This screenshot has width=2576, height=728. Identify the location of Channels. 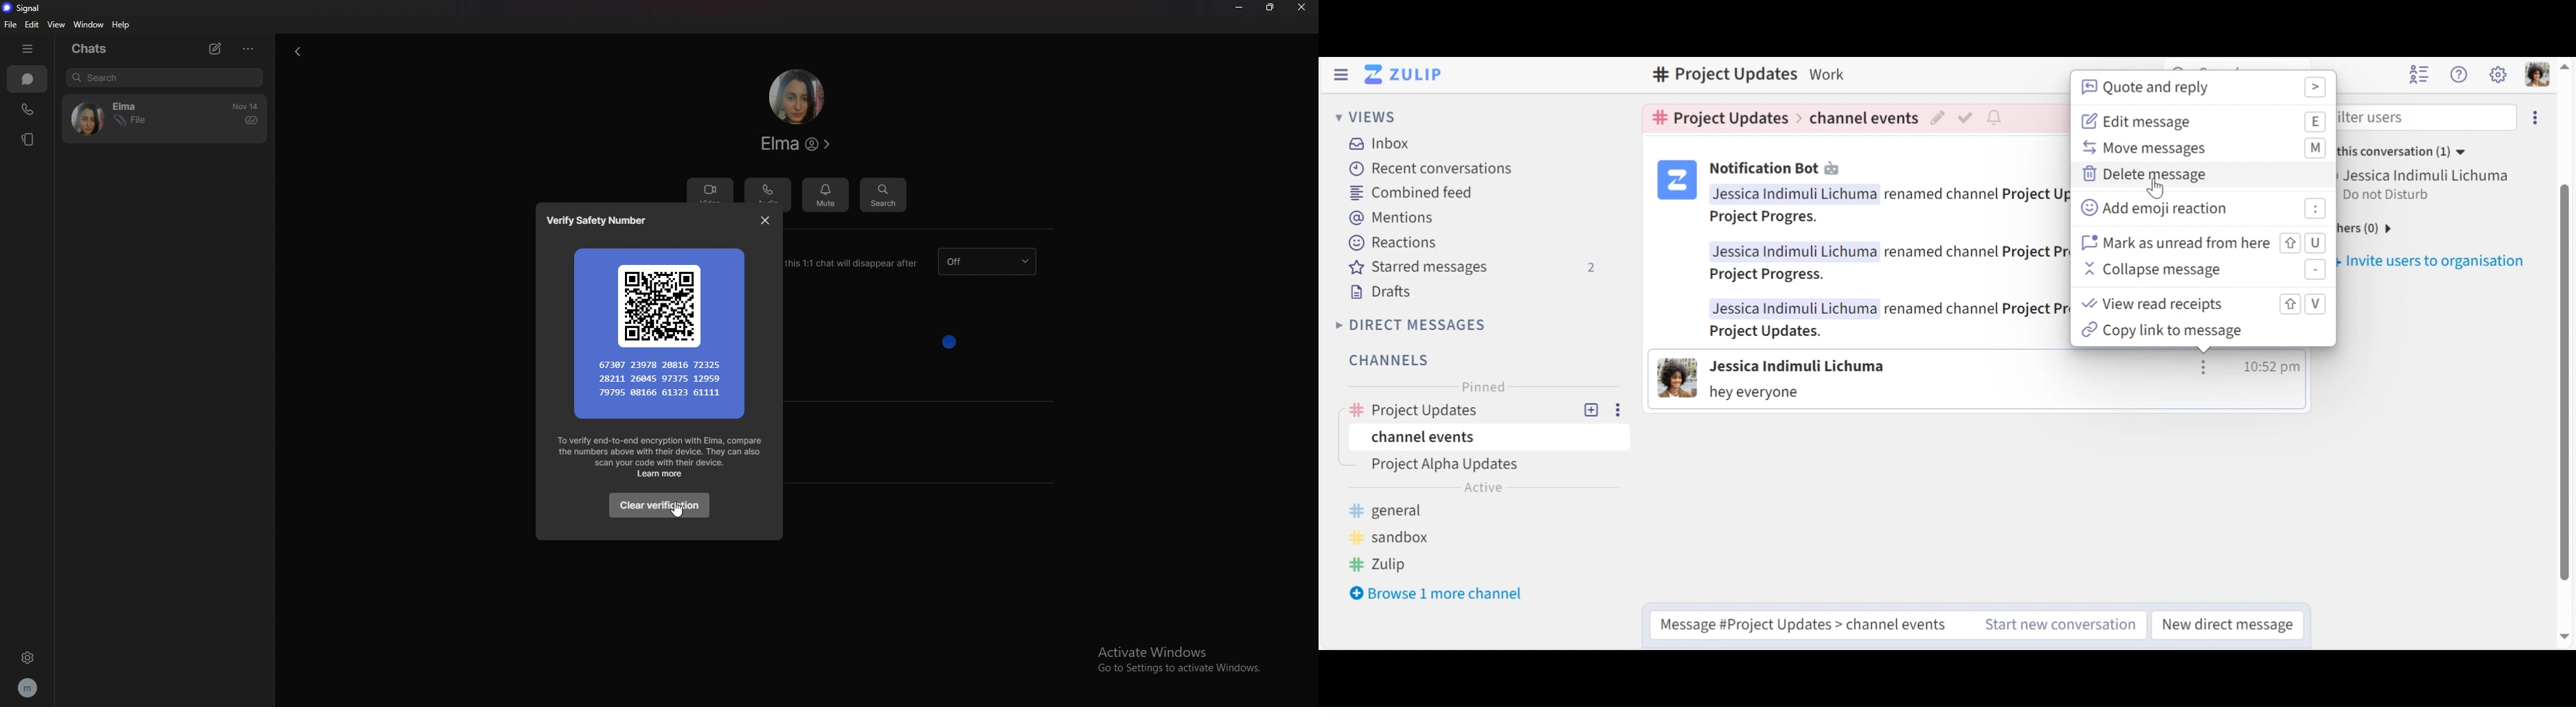
(1387, 360).